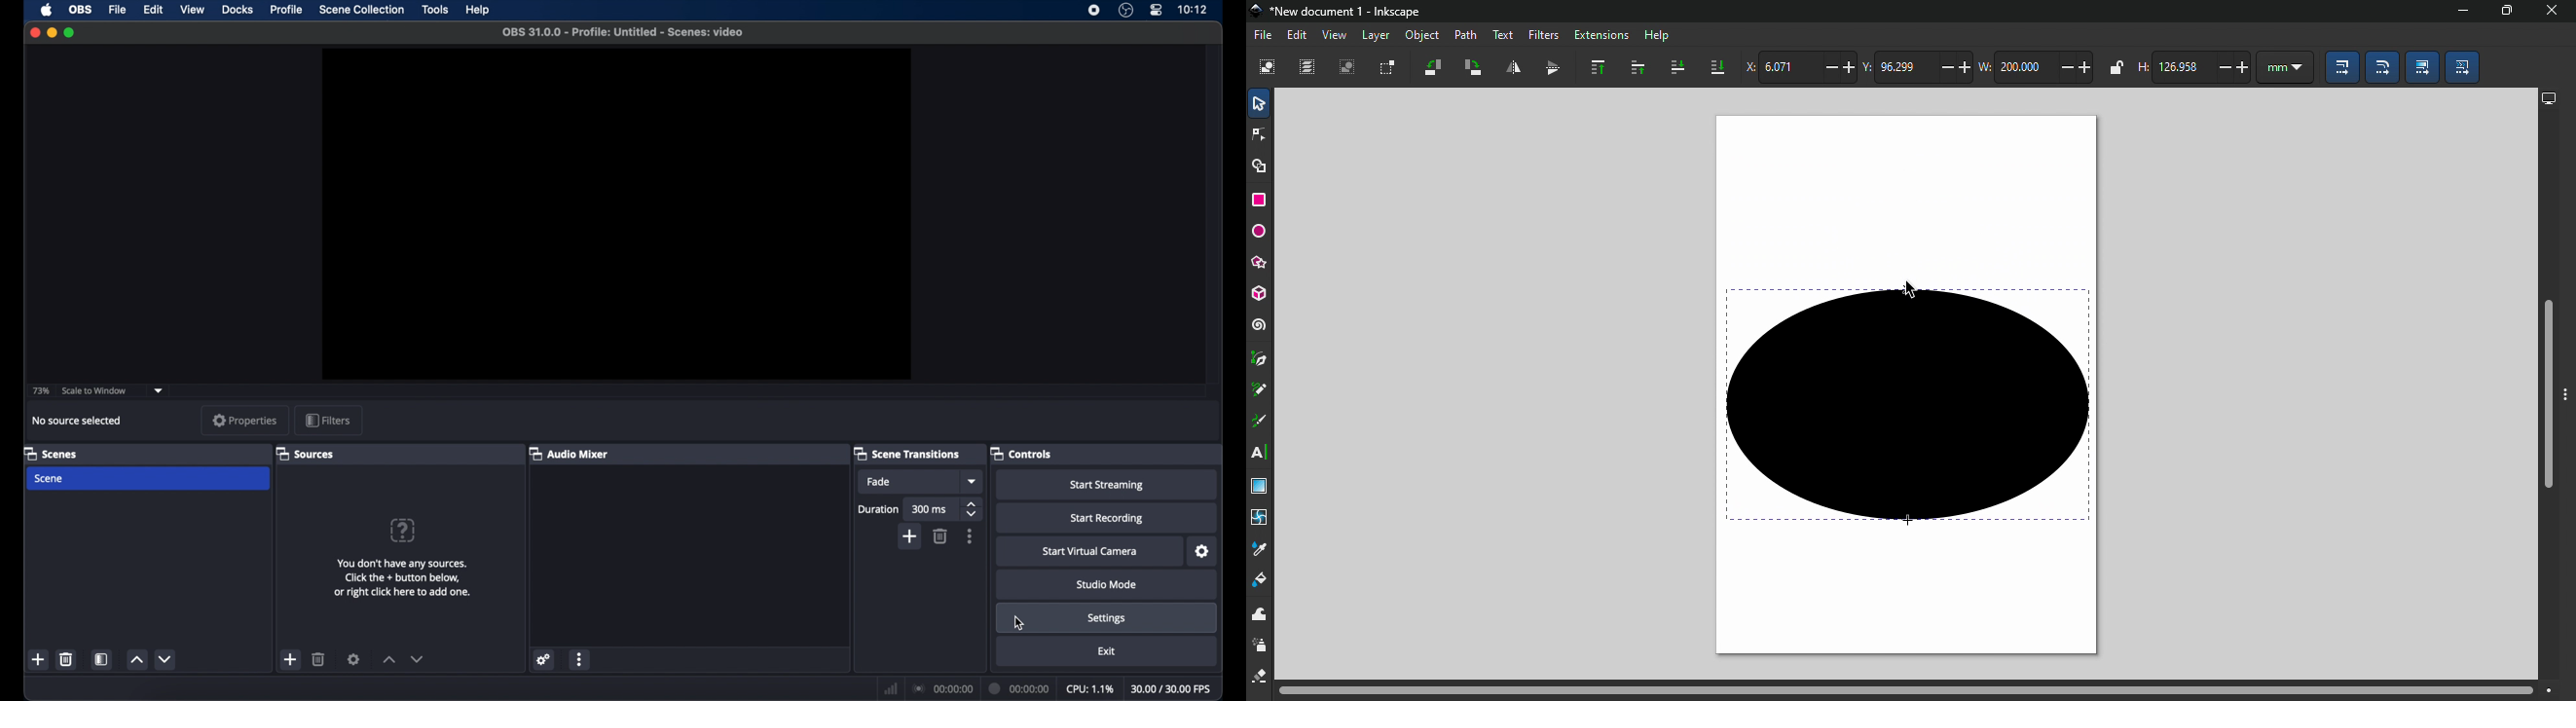  I want to click on 300 ms, so click(930, 510).